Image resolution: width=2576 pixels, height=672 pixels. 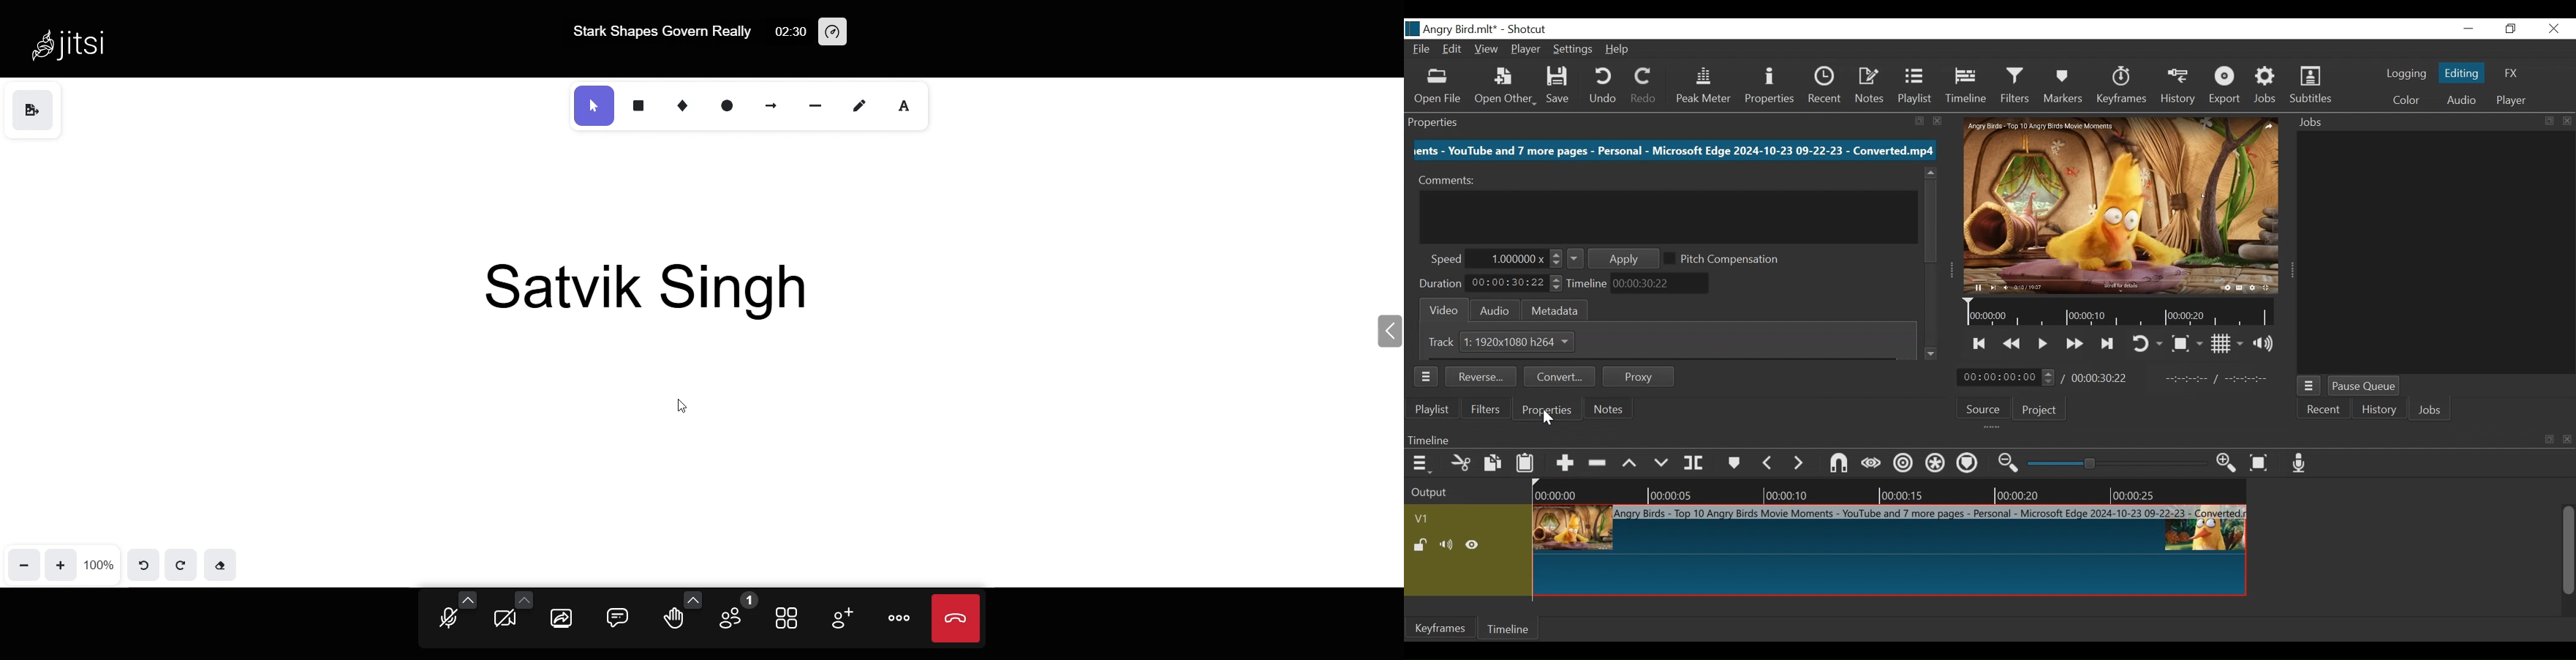 What do you see at coordinates (2310, 386) in the screenshot?
I see `Jobs Menu` at bounding box center [2310, 386].